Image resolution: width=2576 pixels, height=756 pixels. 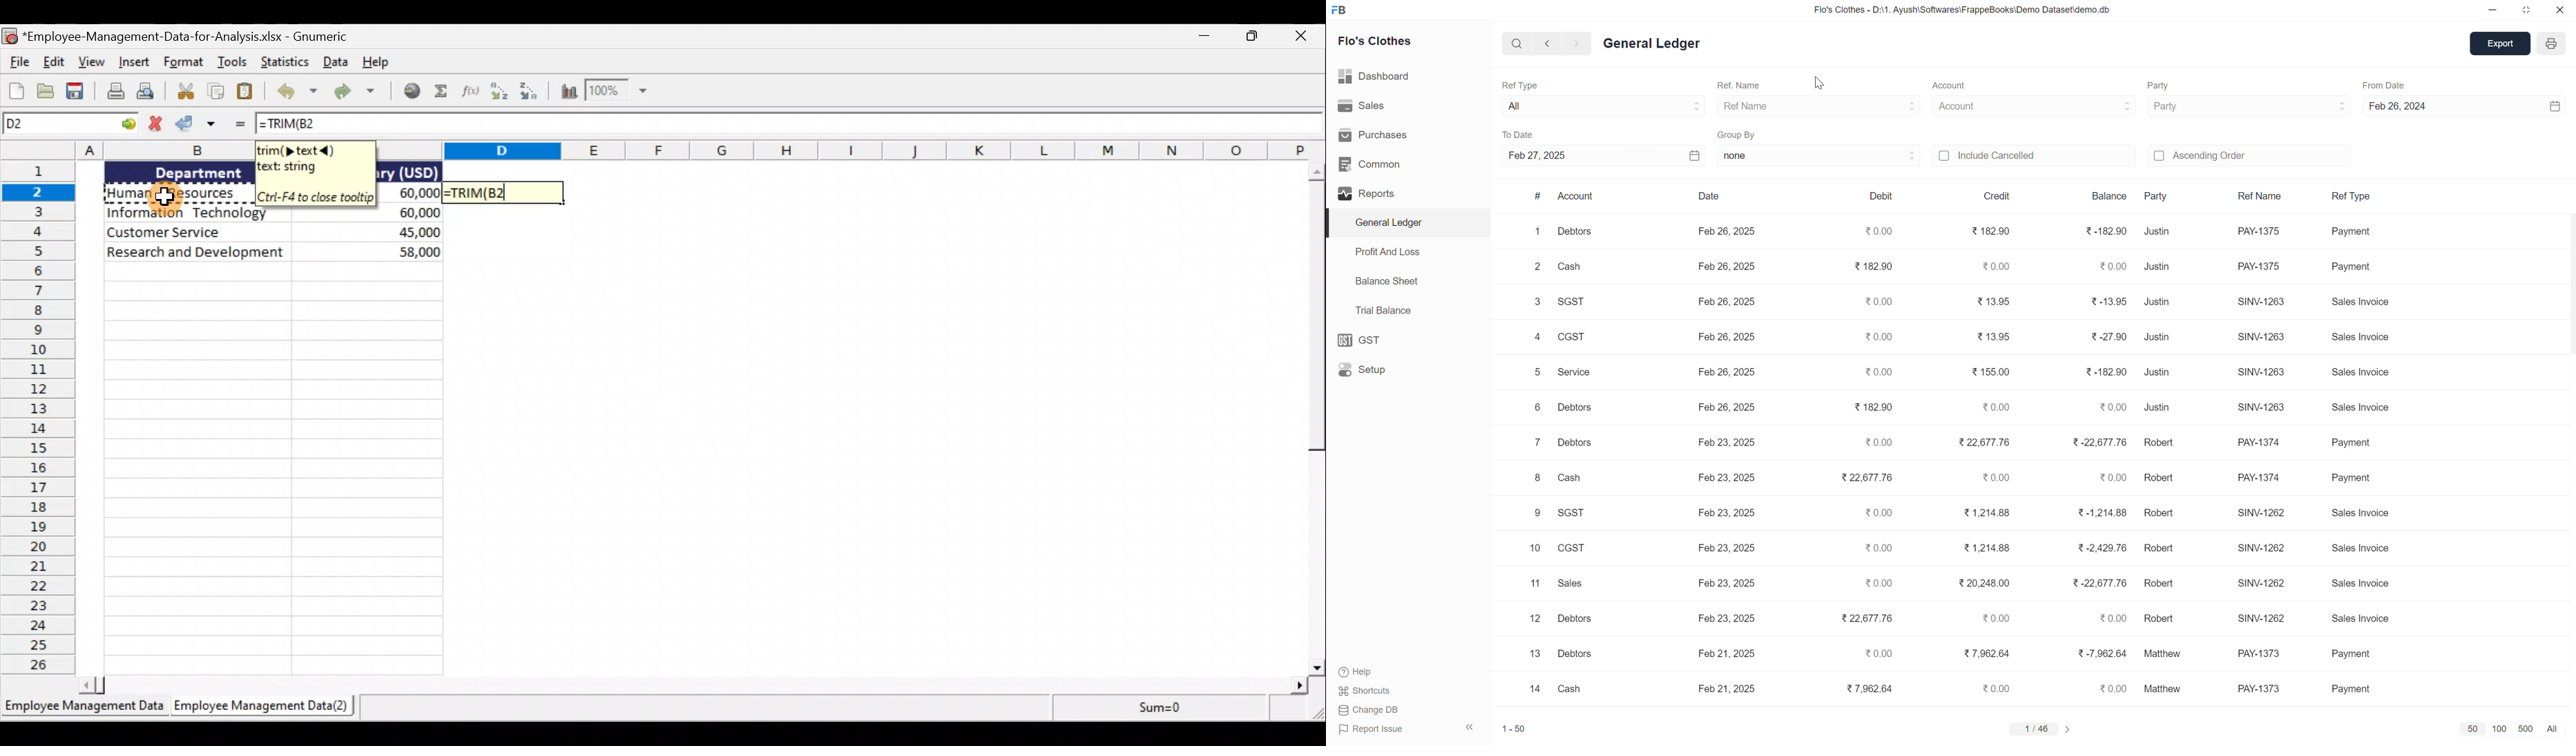 What do you see at coordinates (126, 151) in the screenshot?
I see `columns` at bounding box center [126, 151].